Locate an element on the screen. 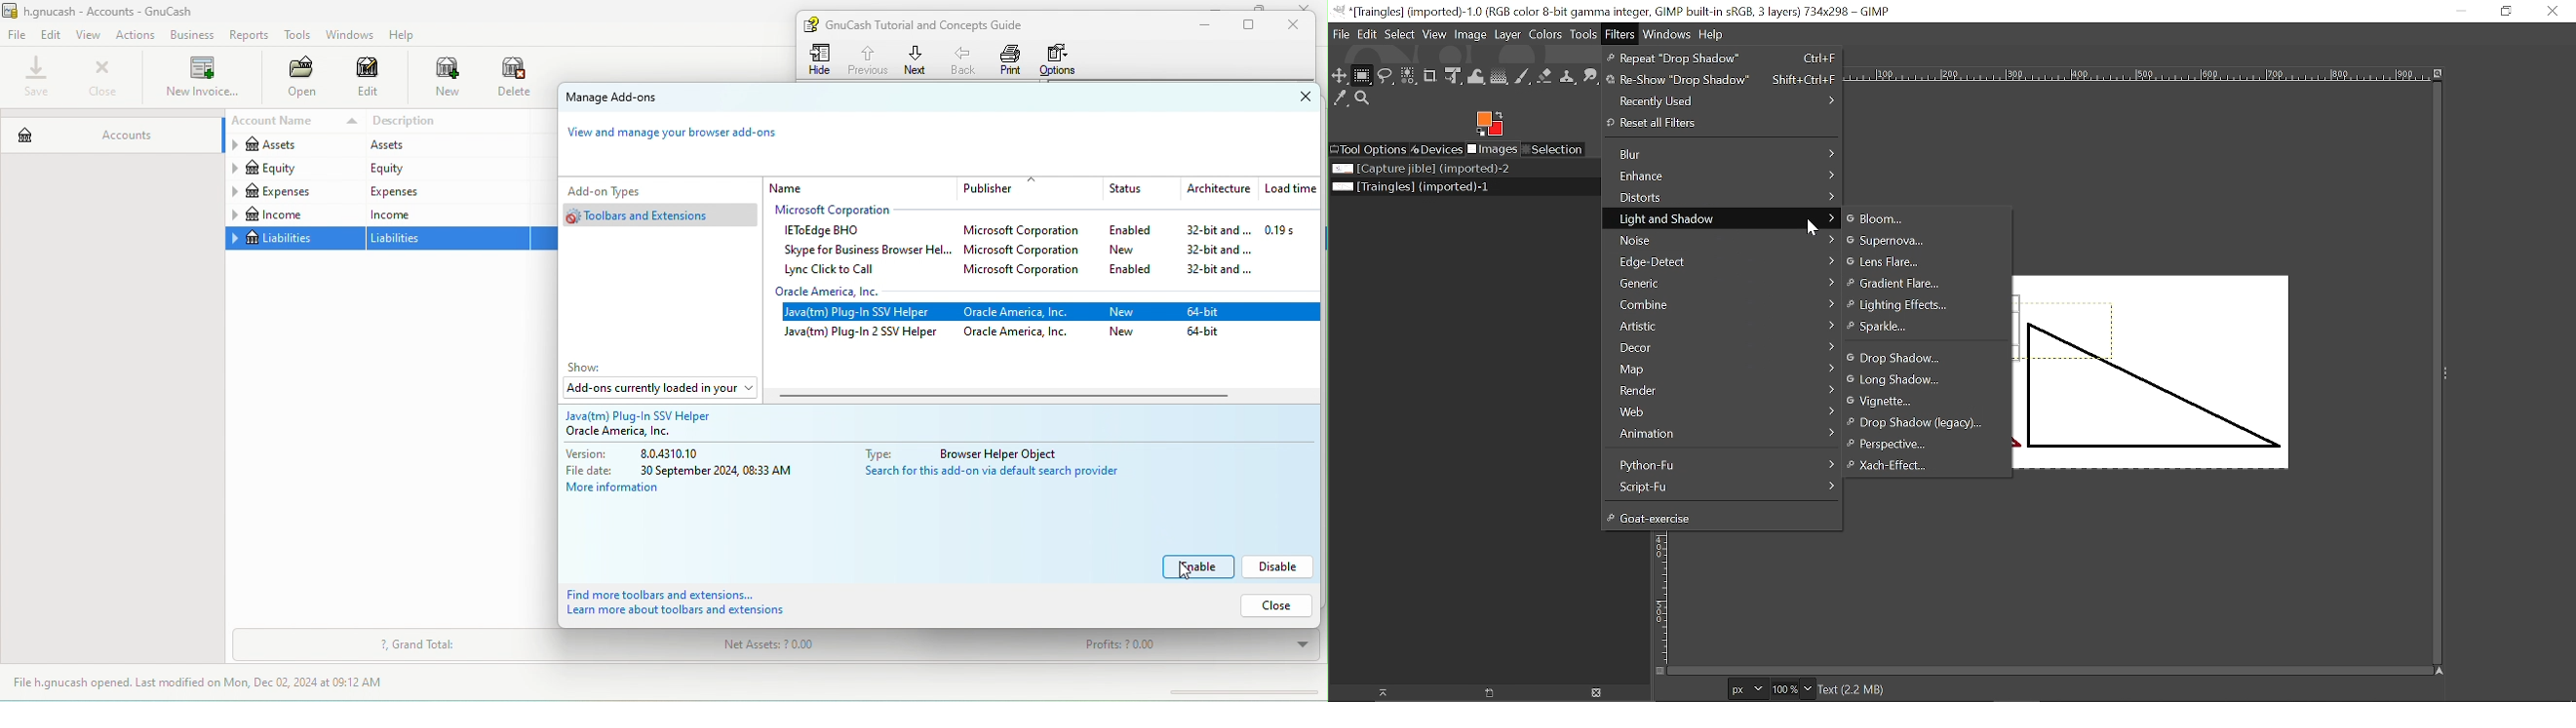 This screenshot has width=2576, height=728. skype for business browser hel is located at coordinates (864, 250).